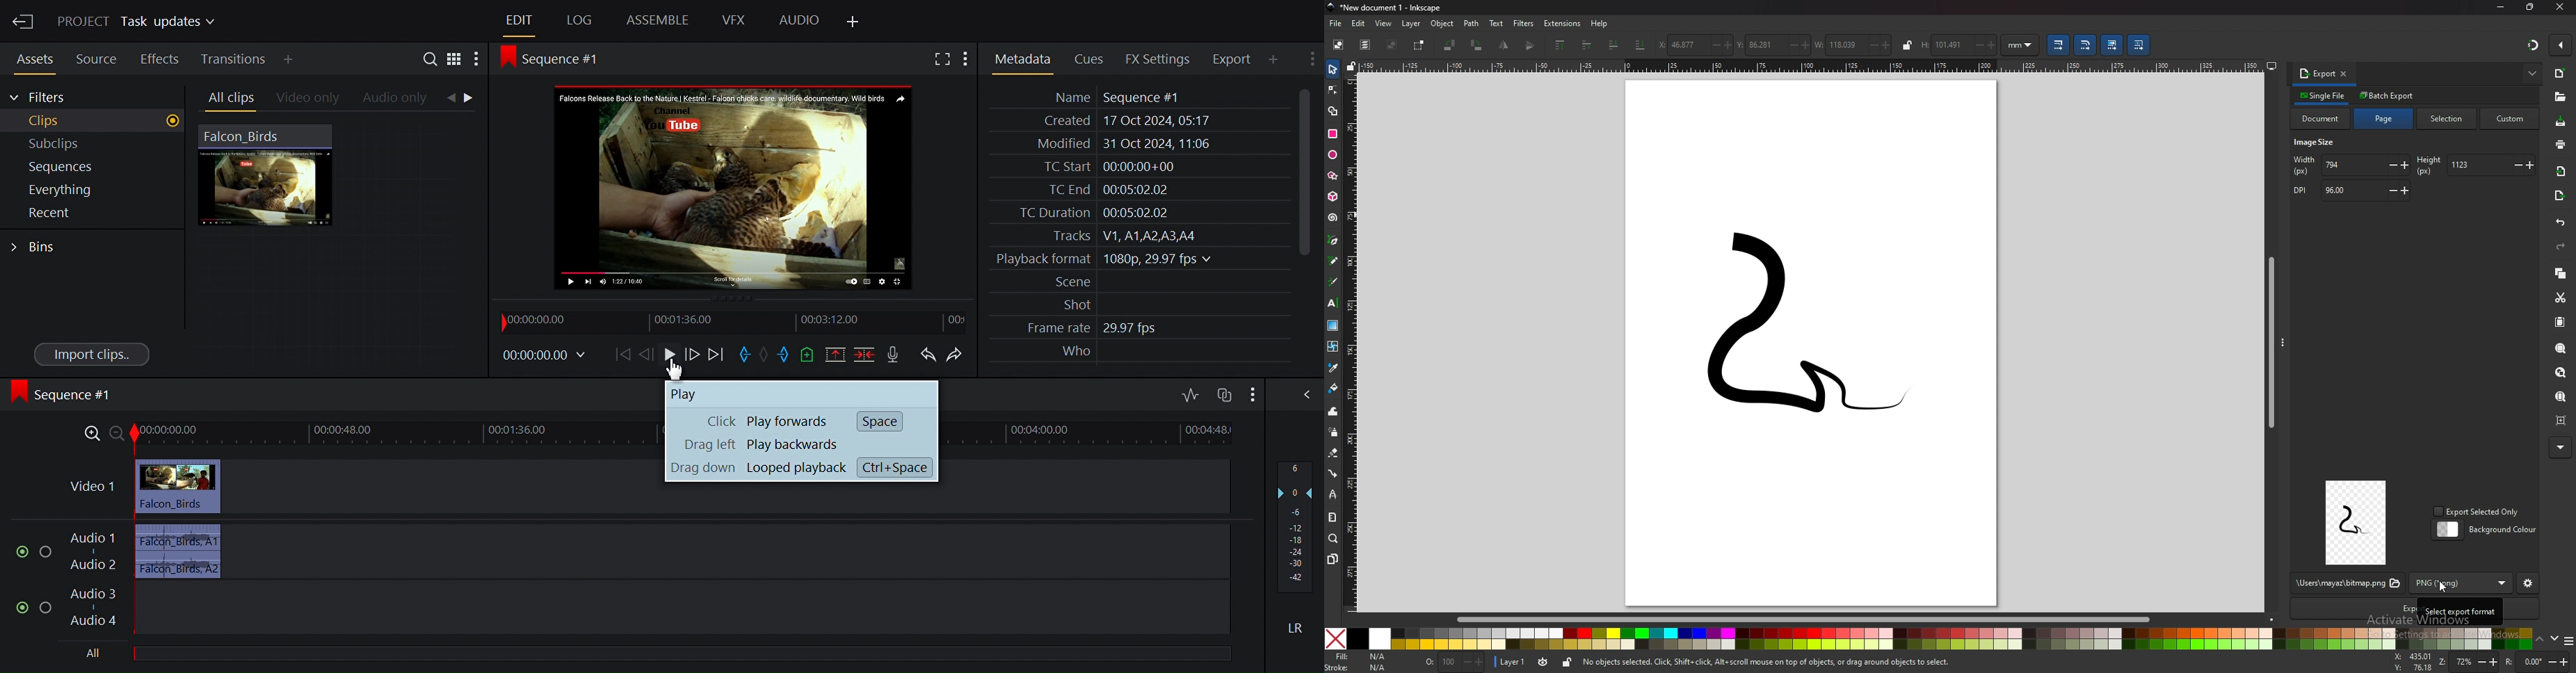 The width and height of the screenshot is (2576, 700). I want to click on node, so click(1333, 90).